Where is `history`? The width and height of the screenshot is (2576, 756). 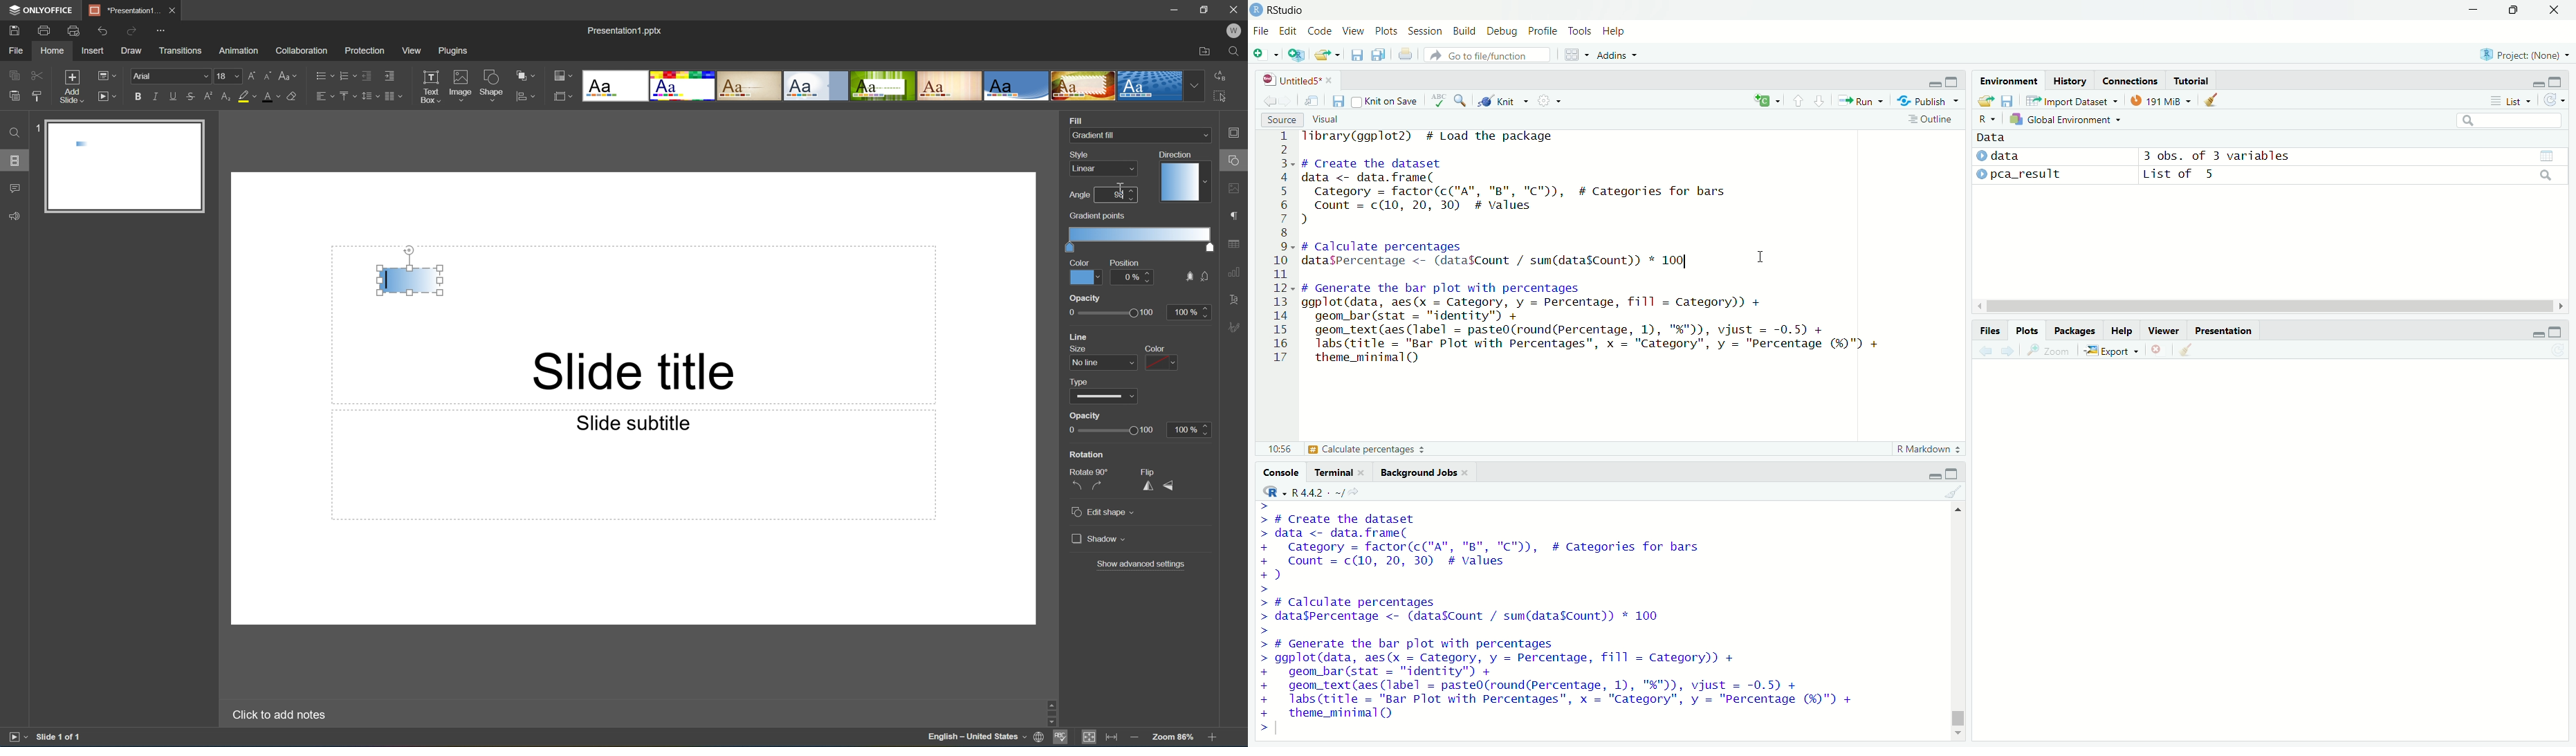 history is located at coordinates (2070, 81).